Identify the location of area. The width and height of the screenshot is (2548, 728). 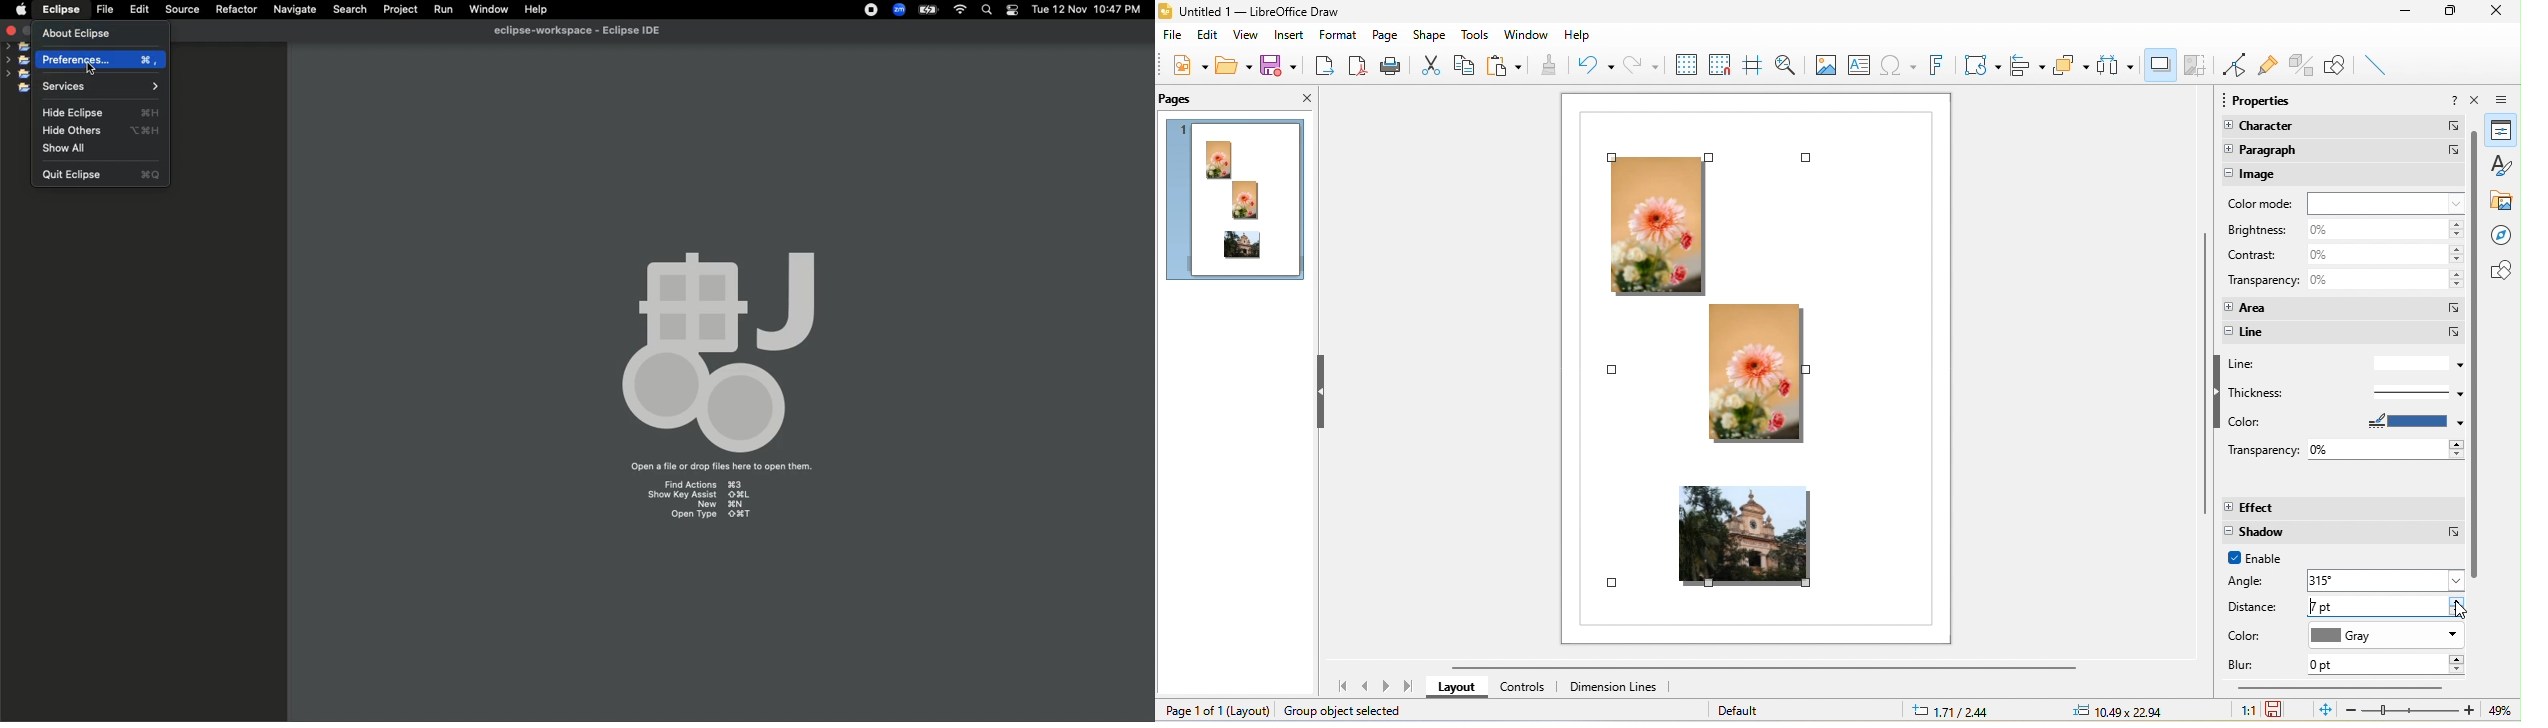
(2341, 306).